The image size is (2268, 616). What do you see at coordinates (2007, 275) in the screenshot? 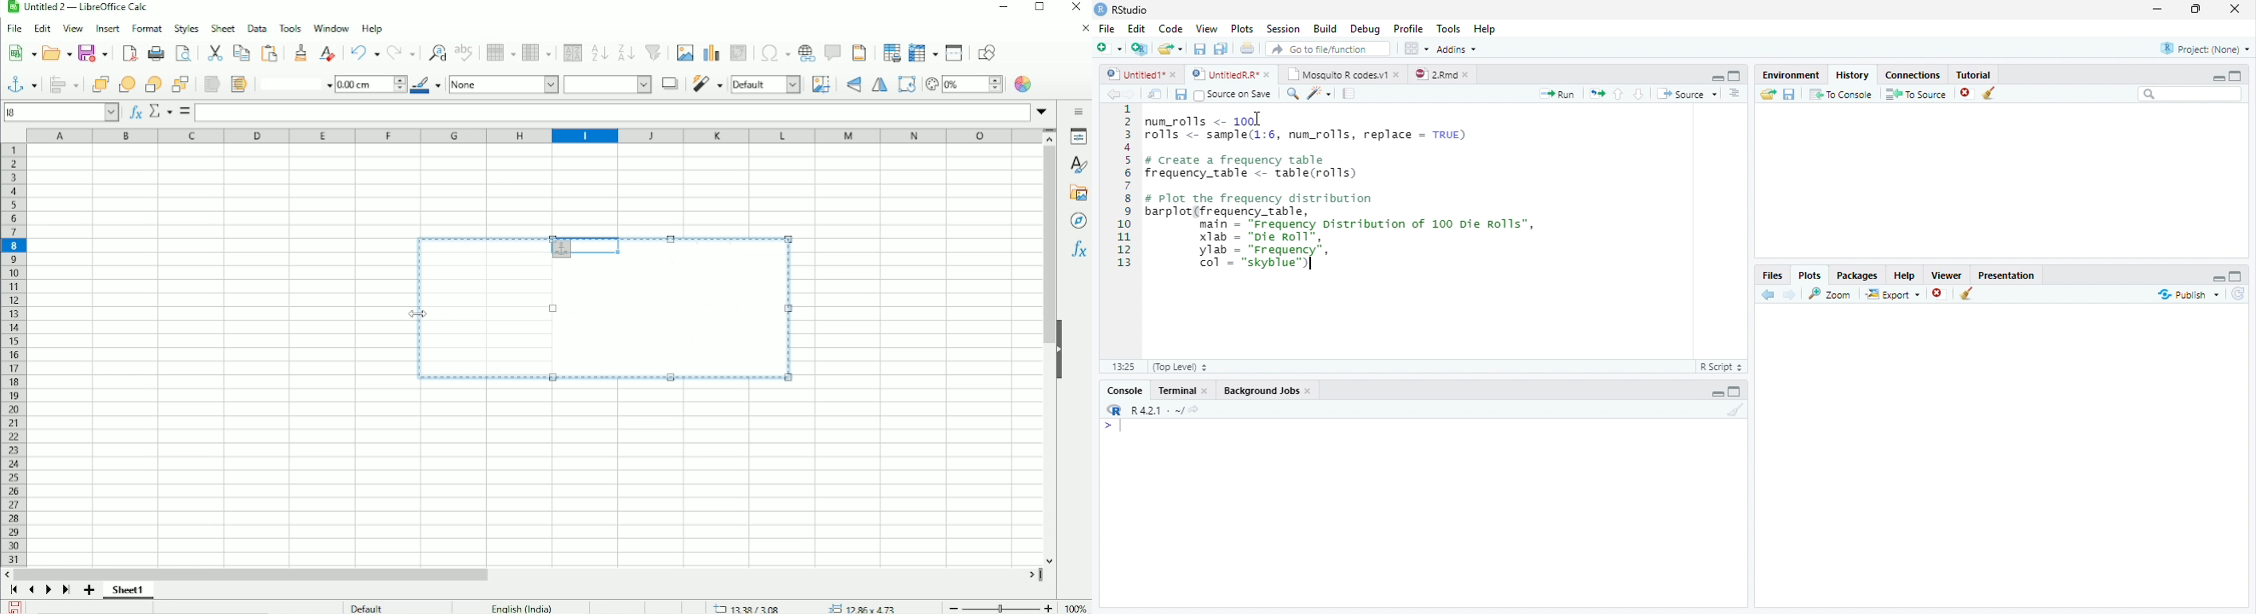
I see `Presentation` at bounding box center [2007, 275].